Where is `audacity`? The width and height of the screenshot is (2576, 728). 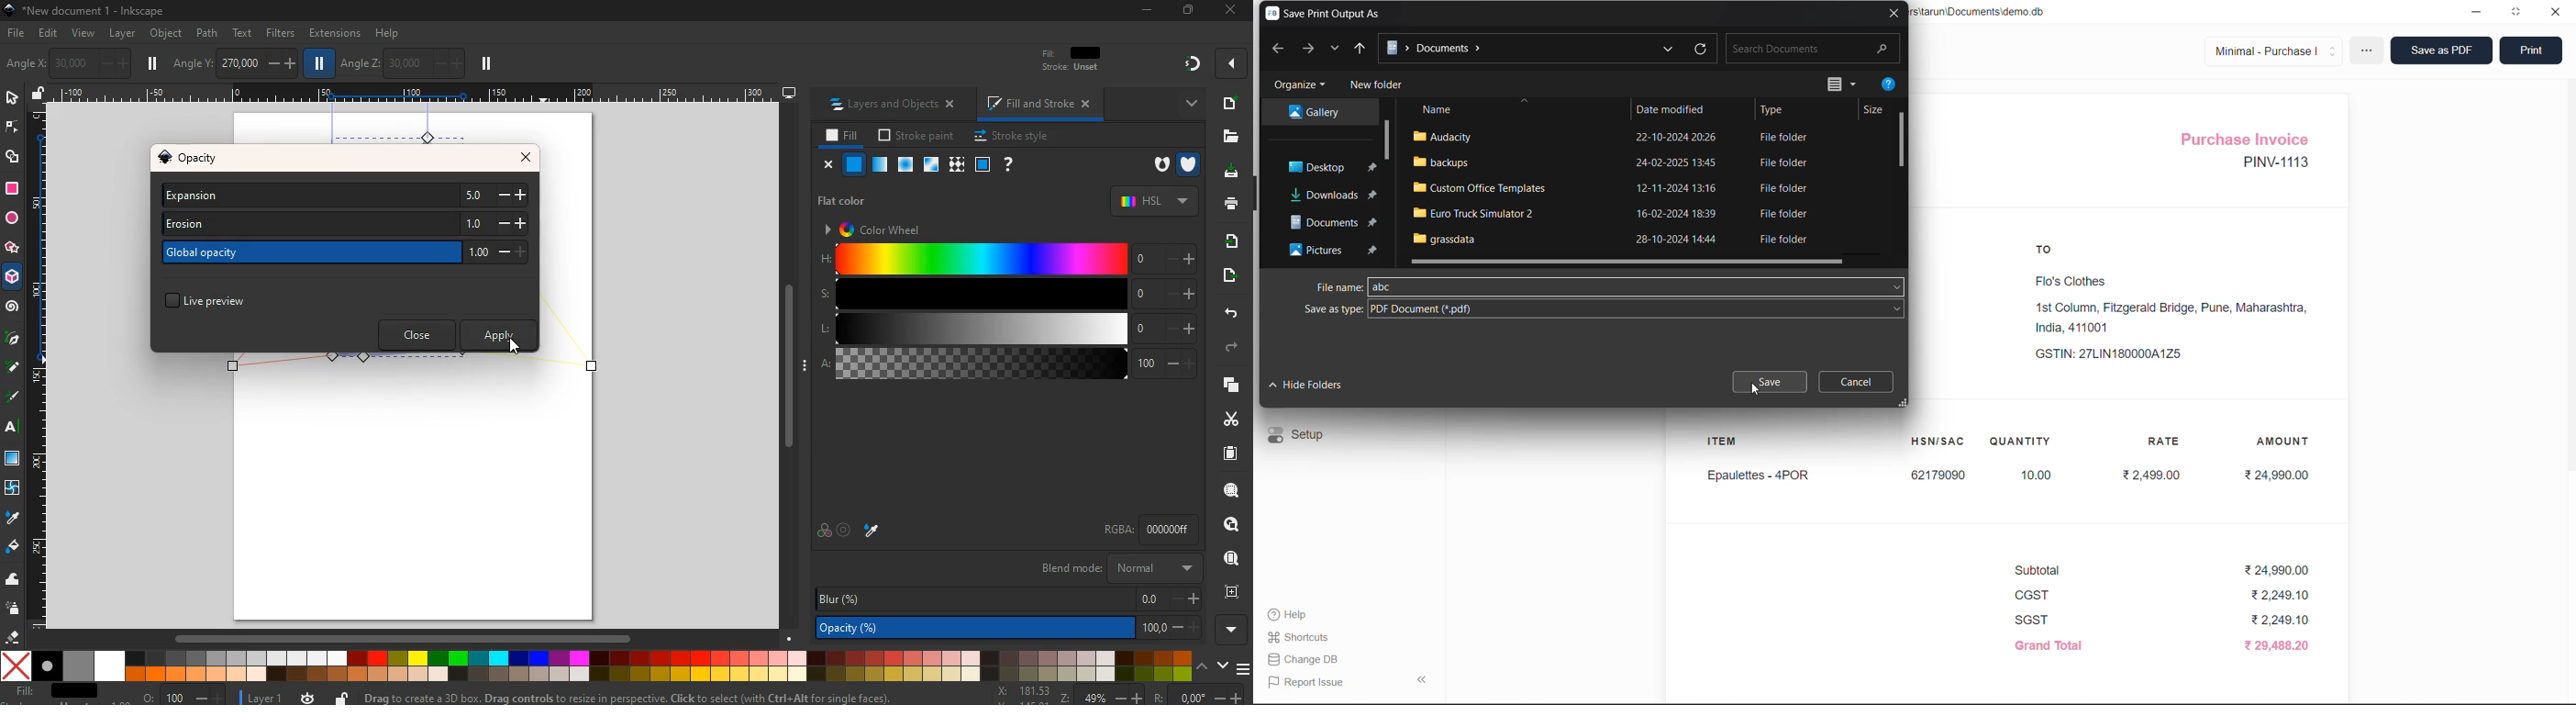
audacity is located at coordinates (1452, 137).